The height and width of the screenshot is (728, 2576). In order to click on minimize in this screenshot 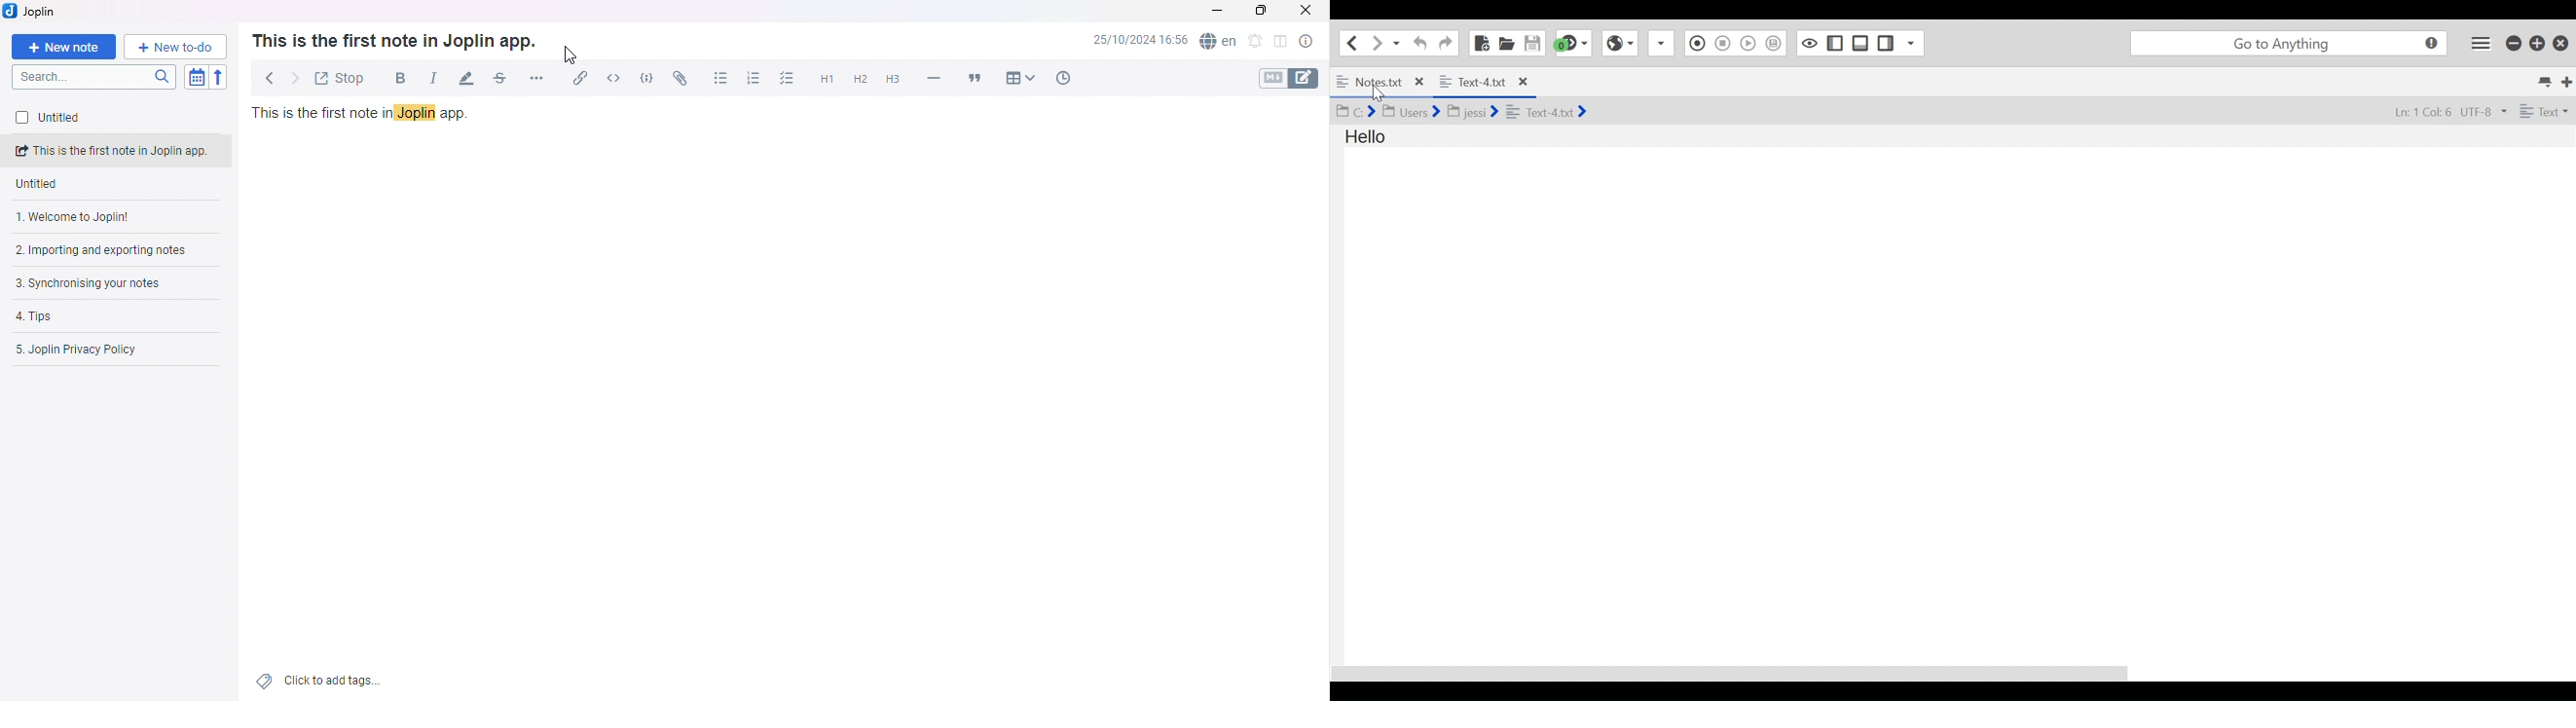, I will do `click(2513, 43)`.